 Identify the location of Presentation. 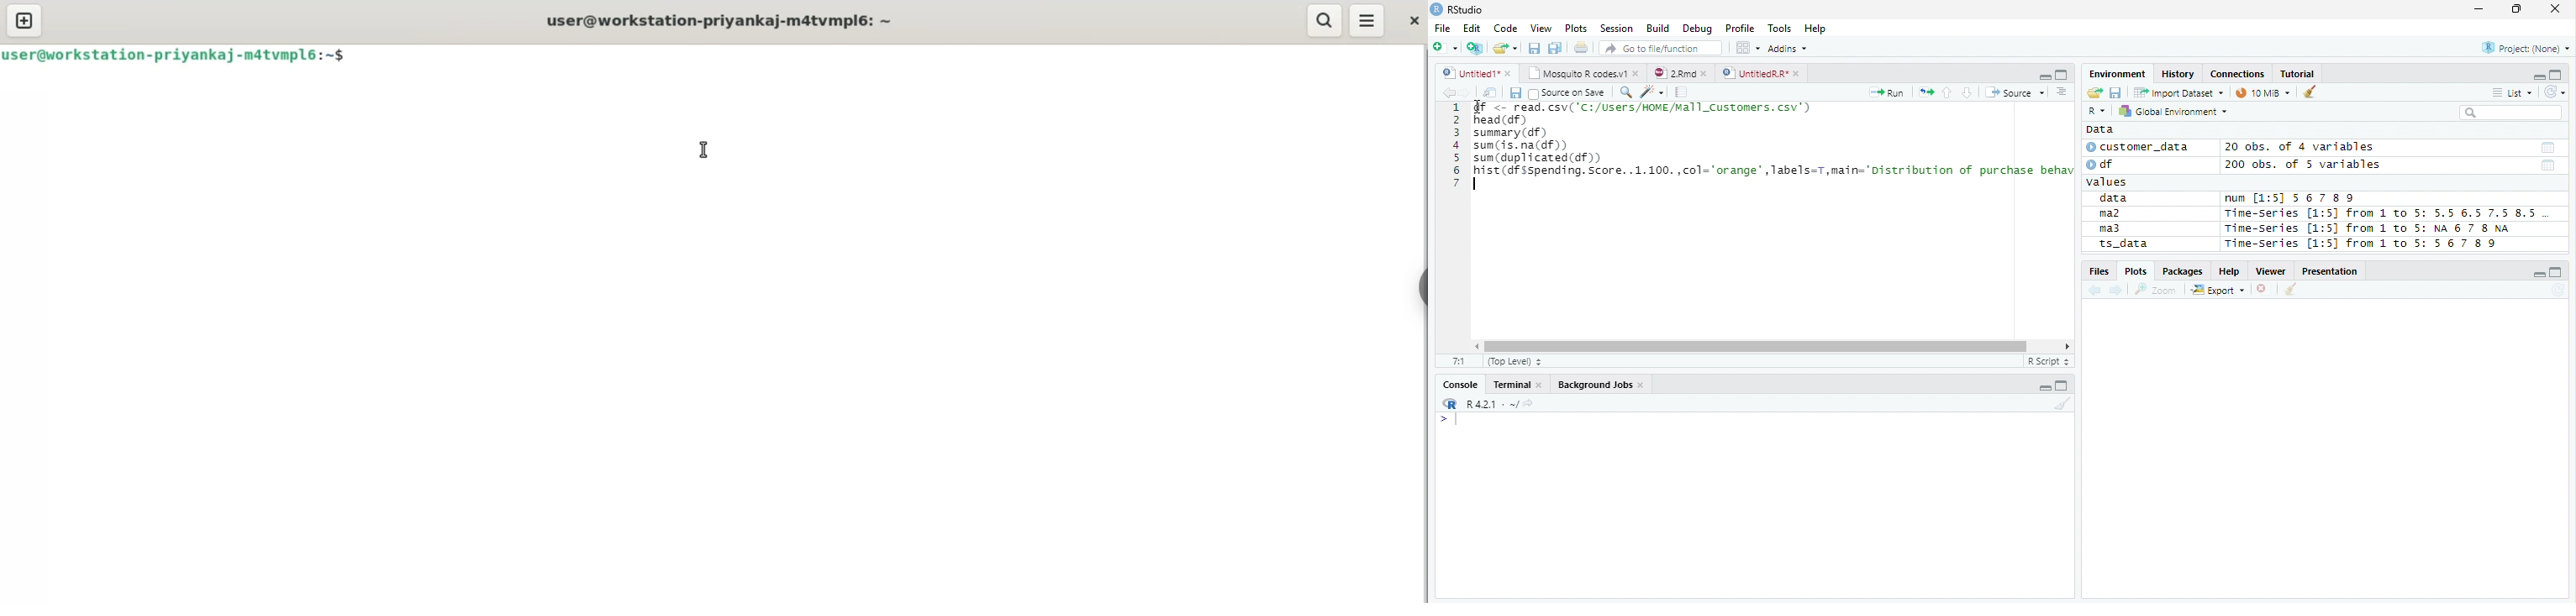
(2332, 271).